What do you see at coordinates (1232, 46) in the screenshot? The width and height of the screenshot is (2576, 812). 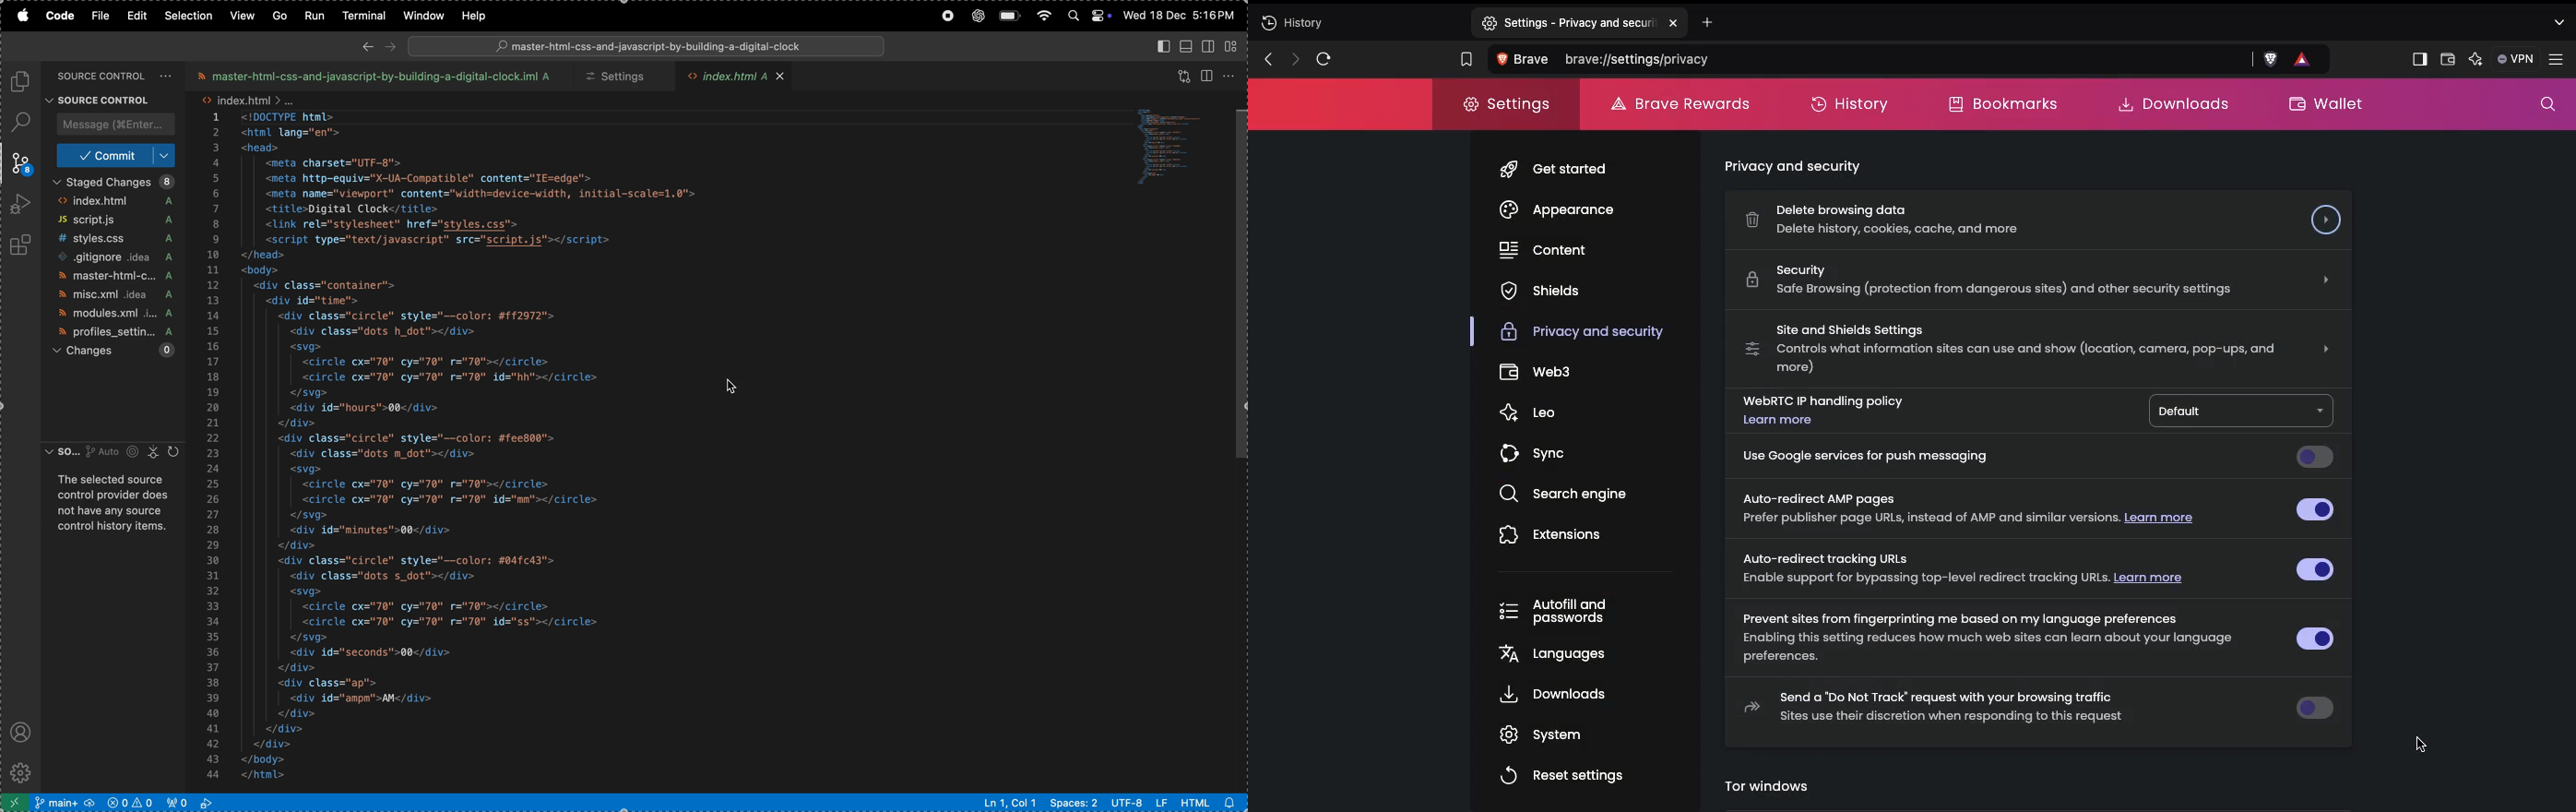 I see `customize layout` at bounding box center [1232, 46].